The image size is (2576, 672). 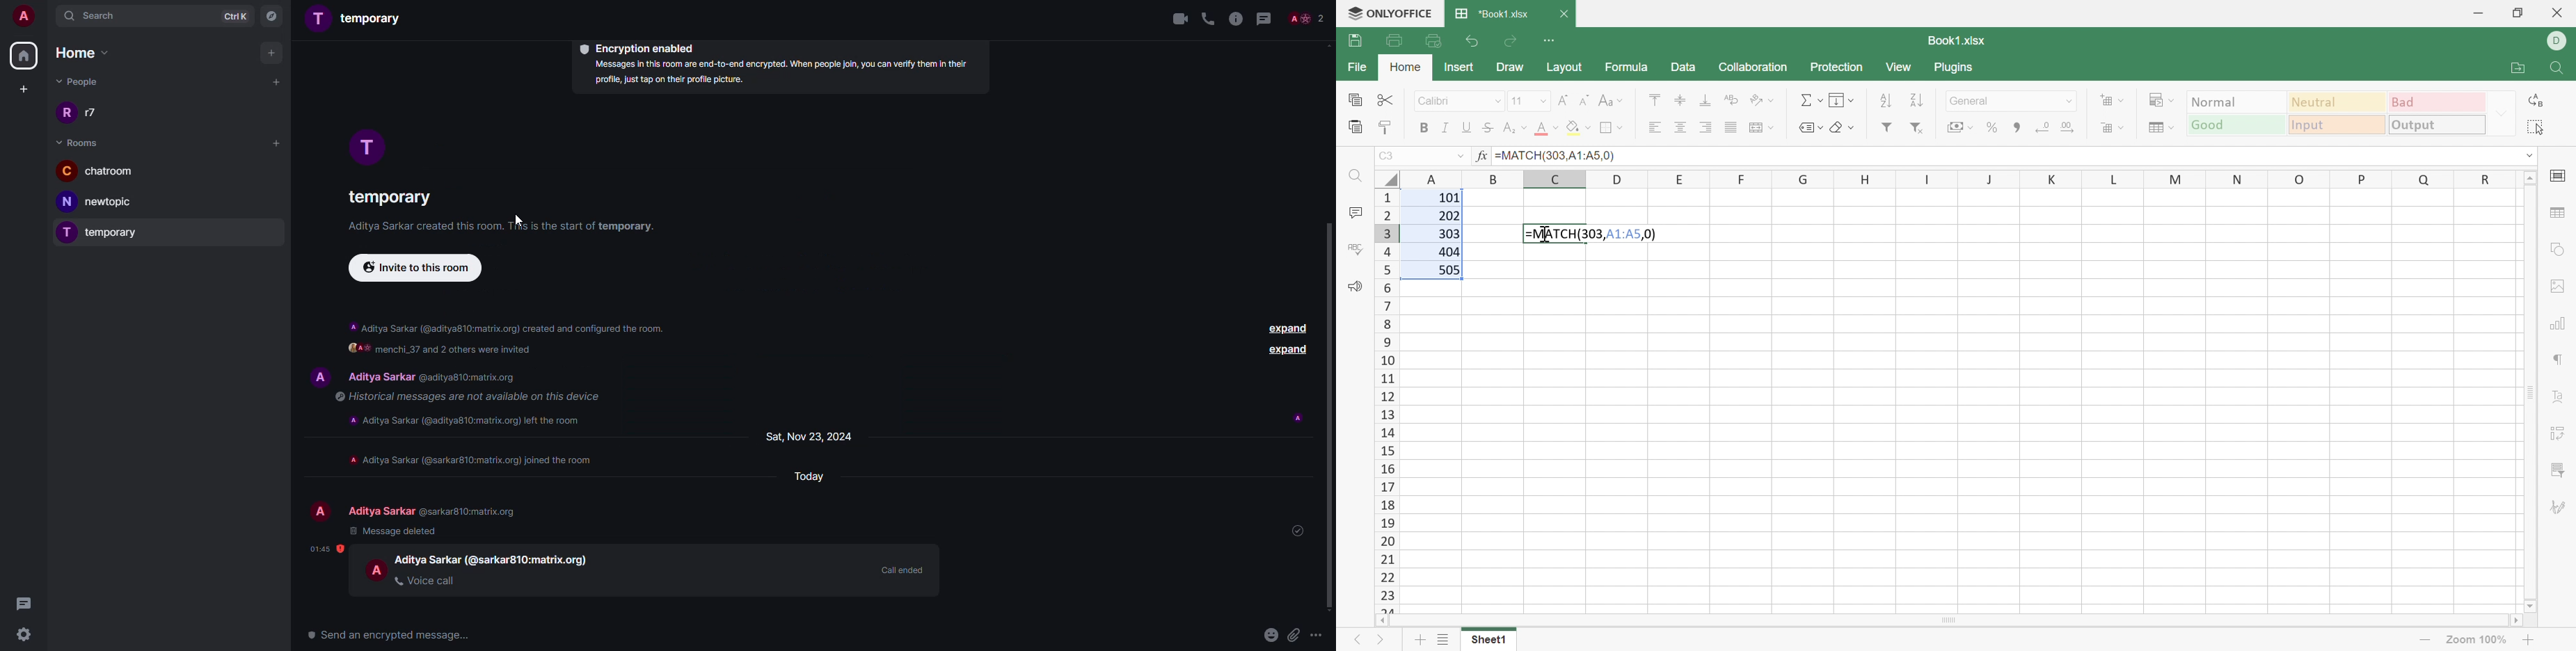 I want to click on 202, so click(x=1449, y=218).